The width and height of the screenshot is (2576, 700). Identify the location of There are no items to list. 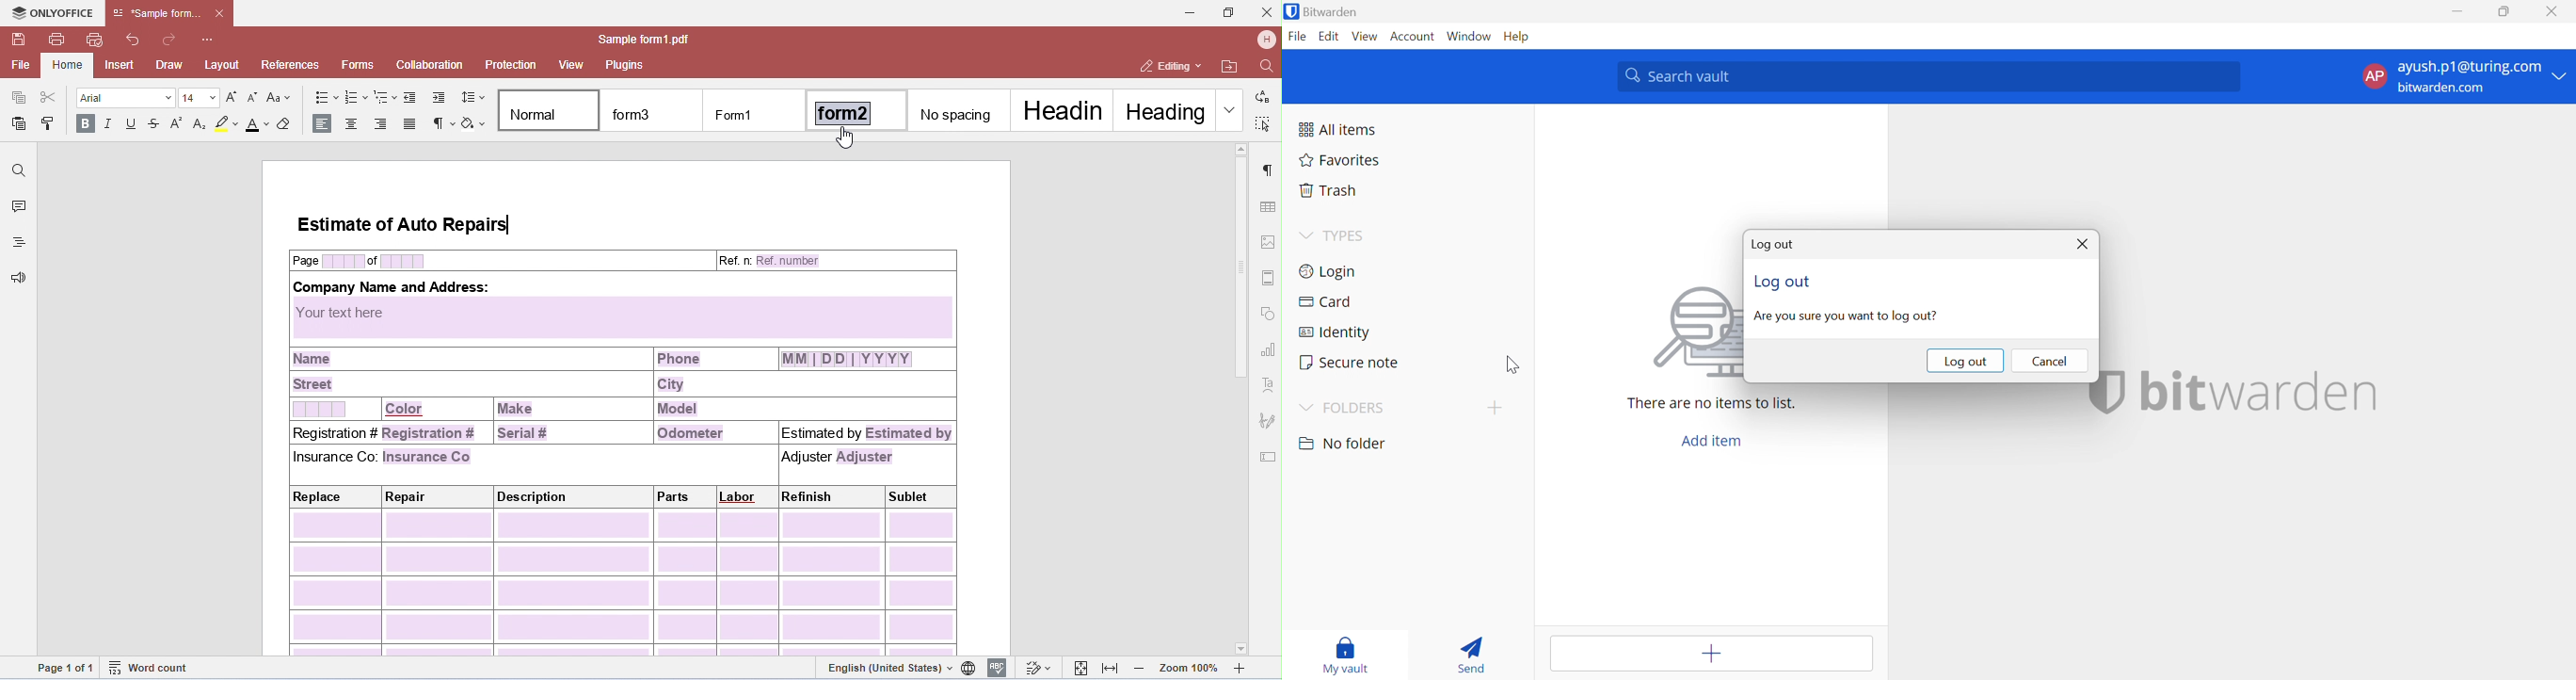
(1710, 403).